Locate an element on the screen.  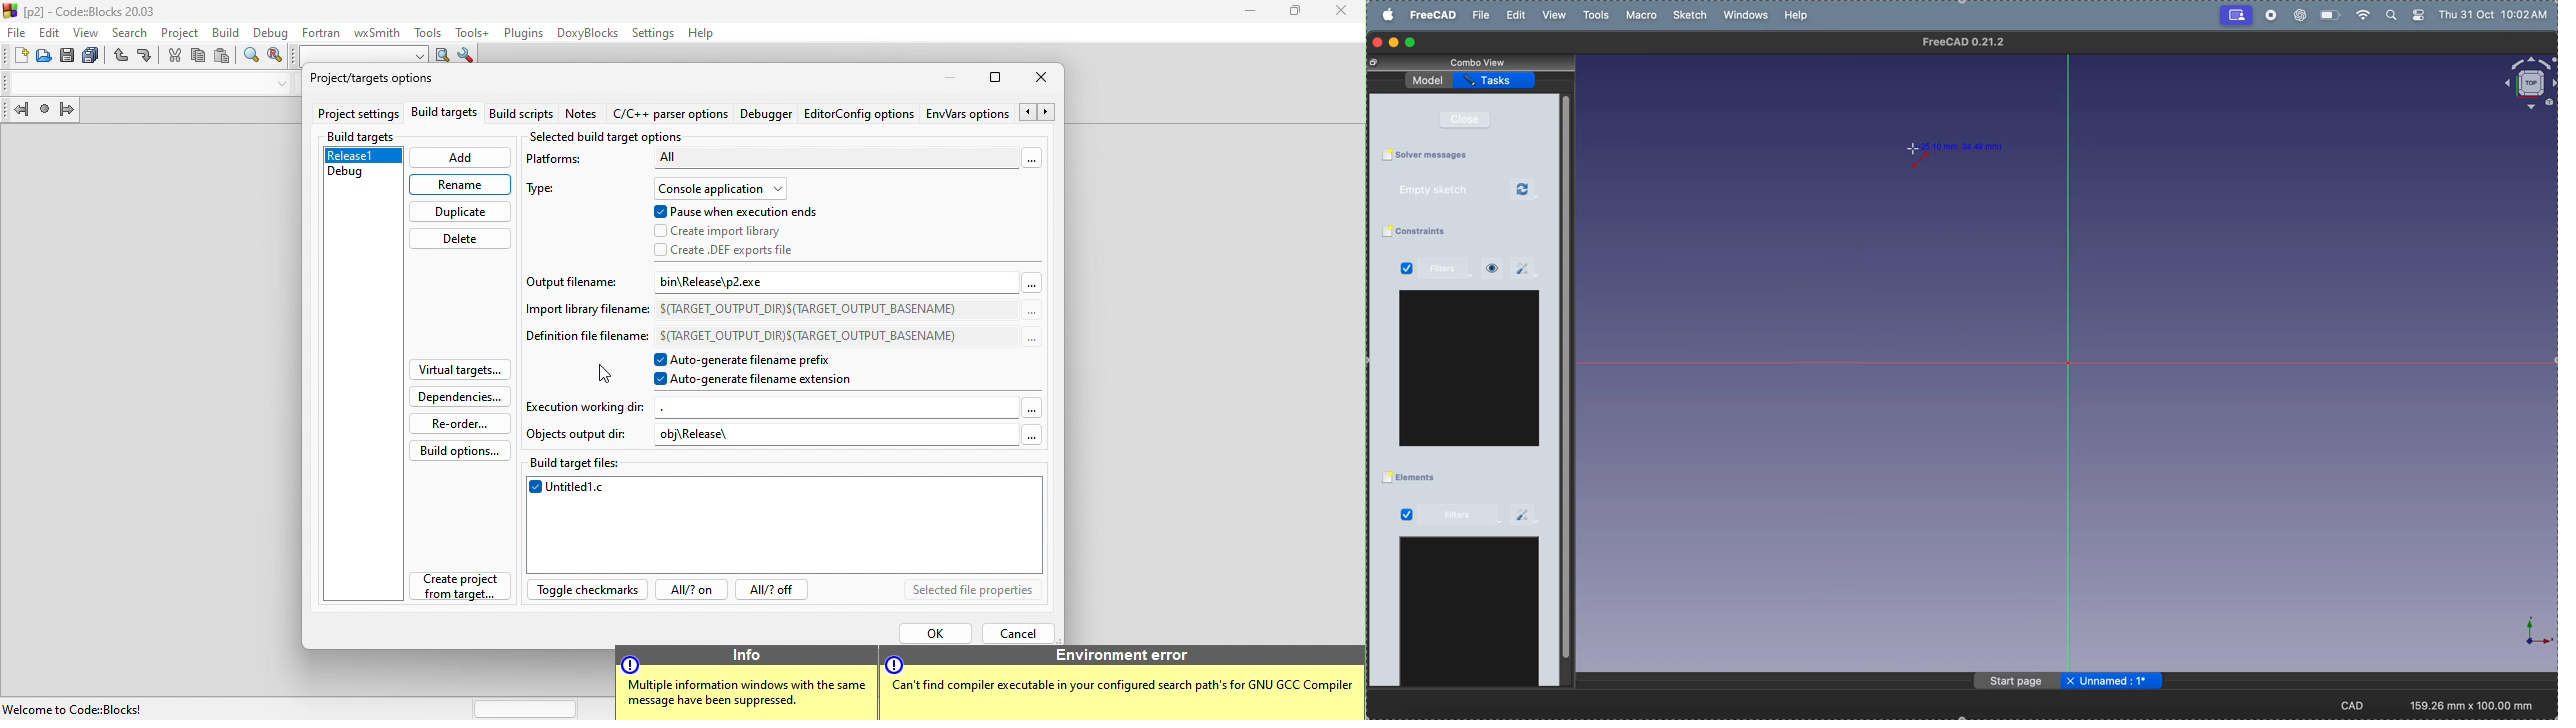
free cad is located at coordinates (1435, 14).